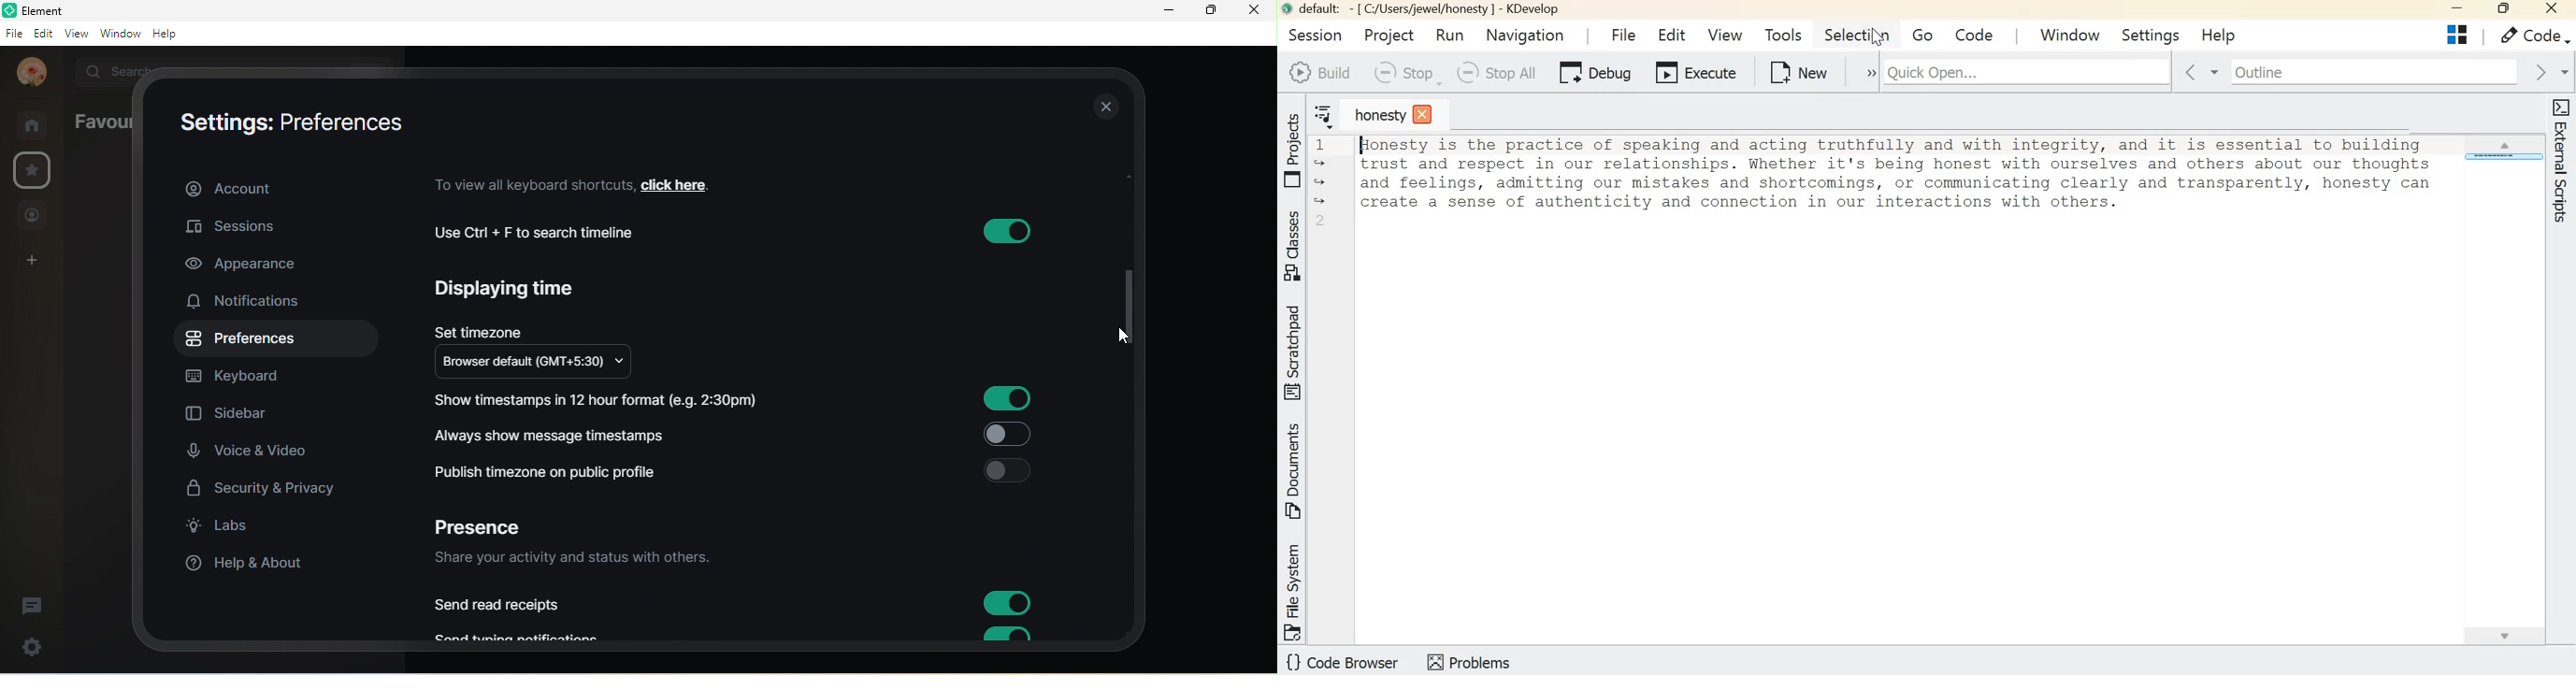 The image size is (2576, 700). I want to click on sidebar, so click(229, 416).